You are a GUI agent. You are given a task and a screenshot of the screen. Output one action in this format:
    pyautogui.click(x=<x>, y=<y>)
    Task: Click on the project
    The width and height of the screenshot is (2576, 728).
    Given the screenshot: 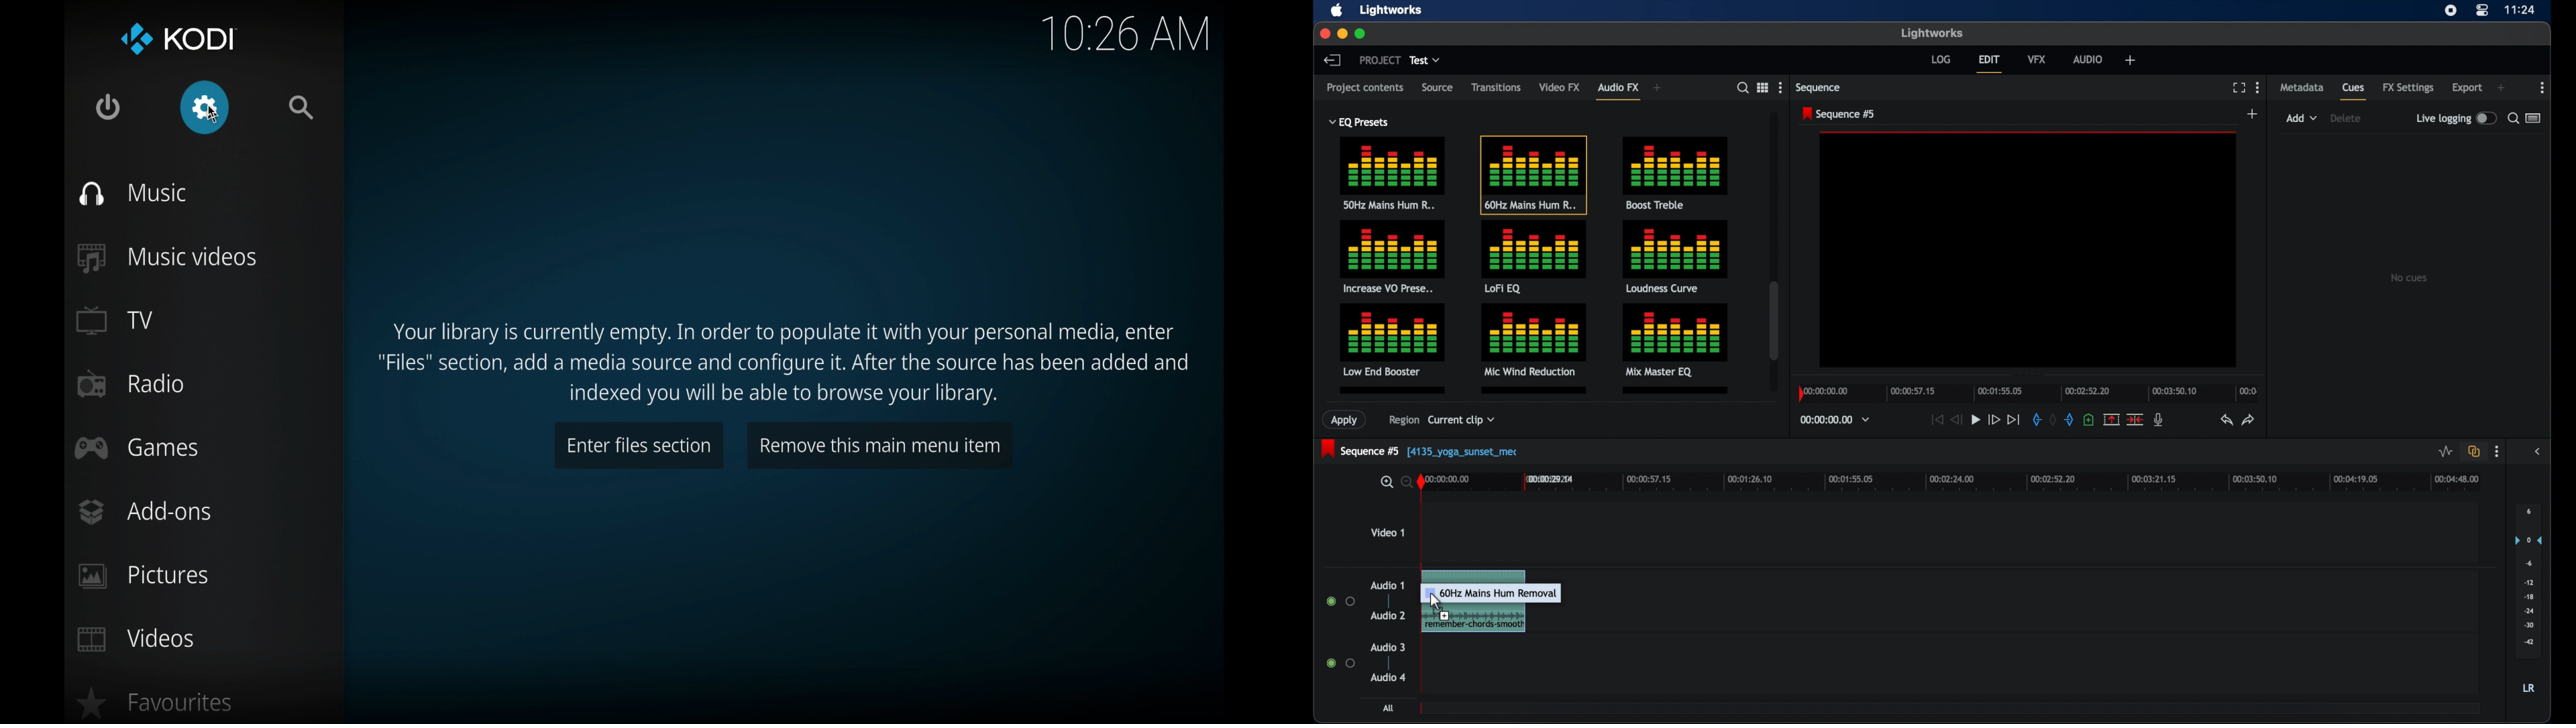 What is the action you would take?
    pyautogui.click(x=1380, y=60)
    